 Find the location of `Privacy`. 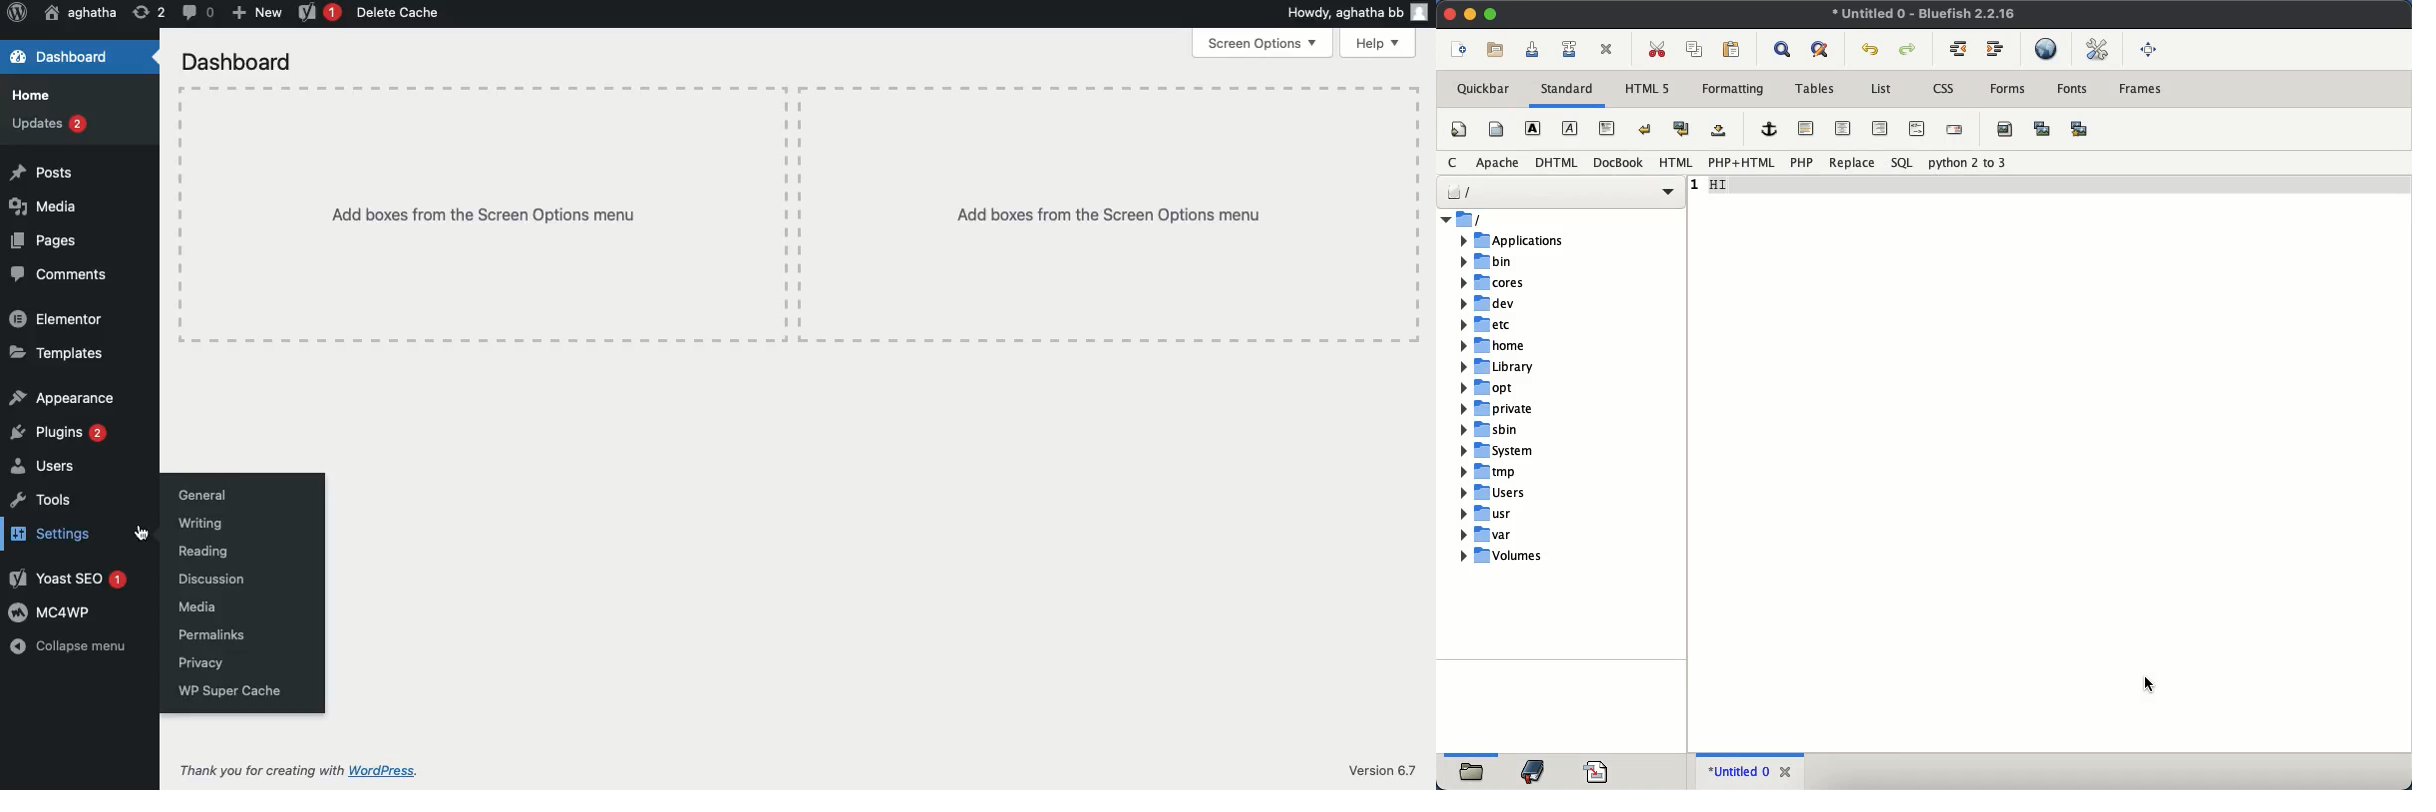

Privacy is located at coordinates (197, 664).